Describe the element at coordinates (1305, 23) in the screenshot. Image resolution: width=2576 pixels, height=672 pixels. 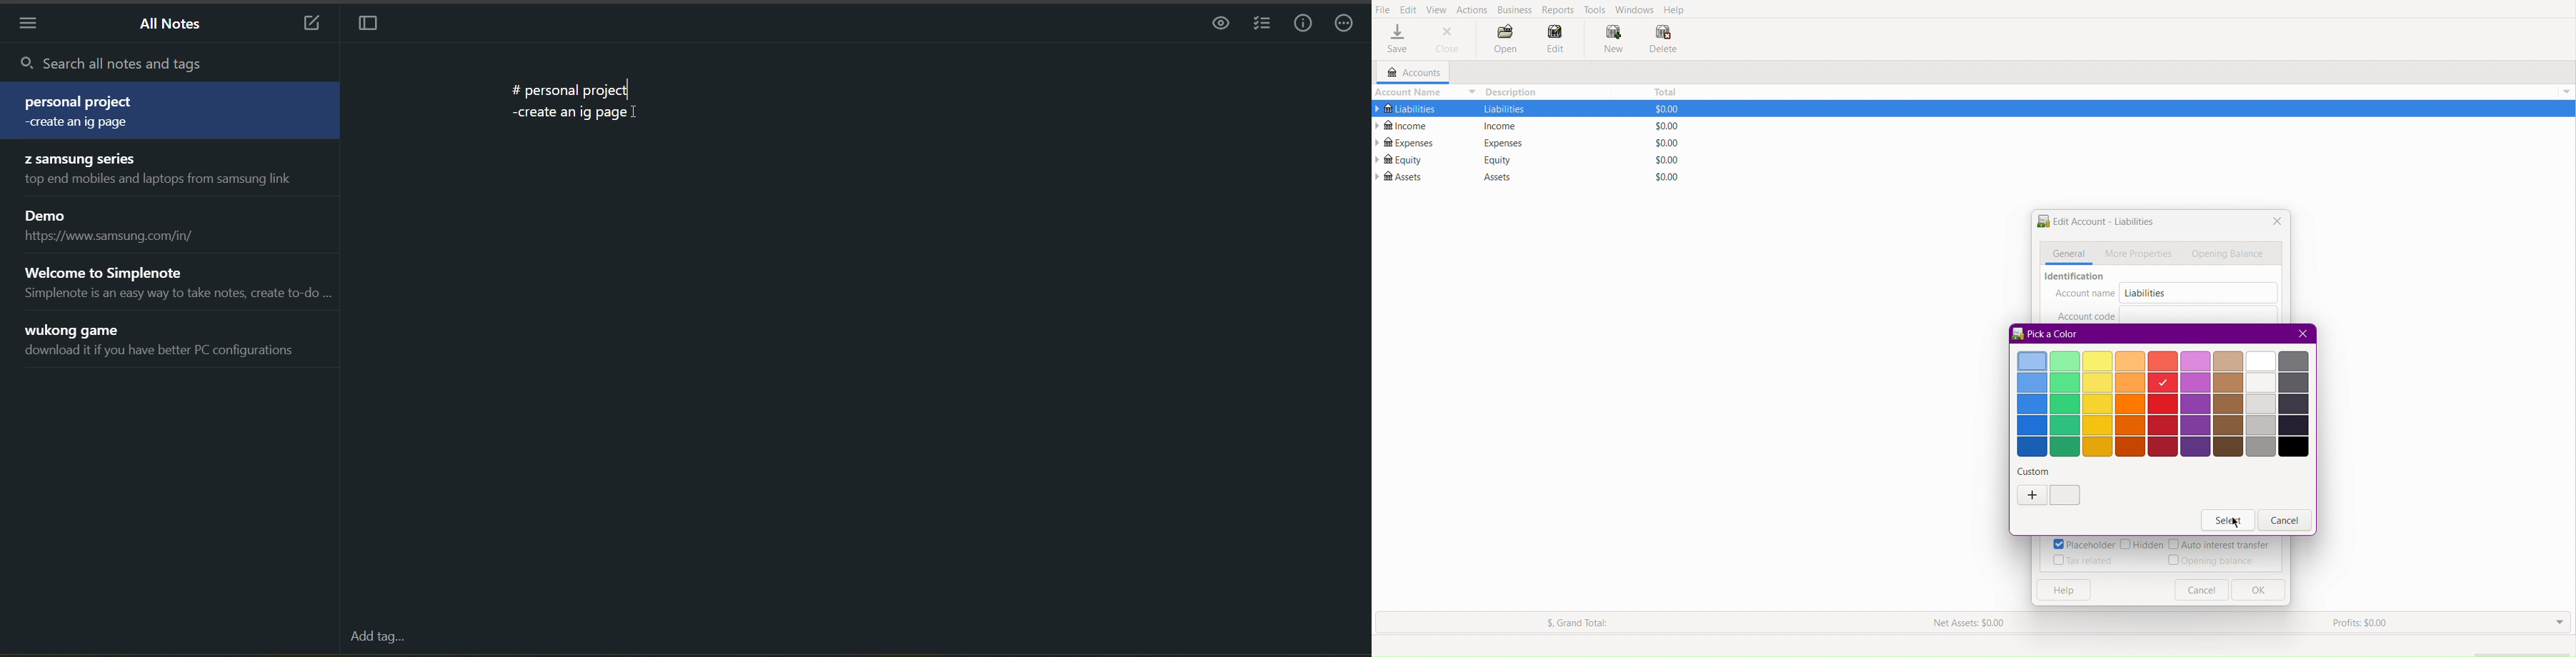
I see `info` at that location.